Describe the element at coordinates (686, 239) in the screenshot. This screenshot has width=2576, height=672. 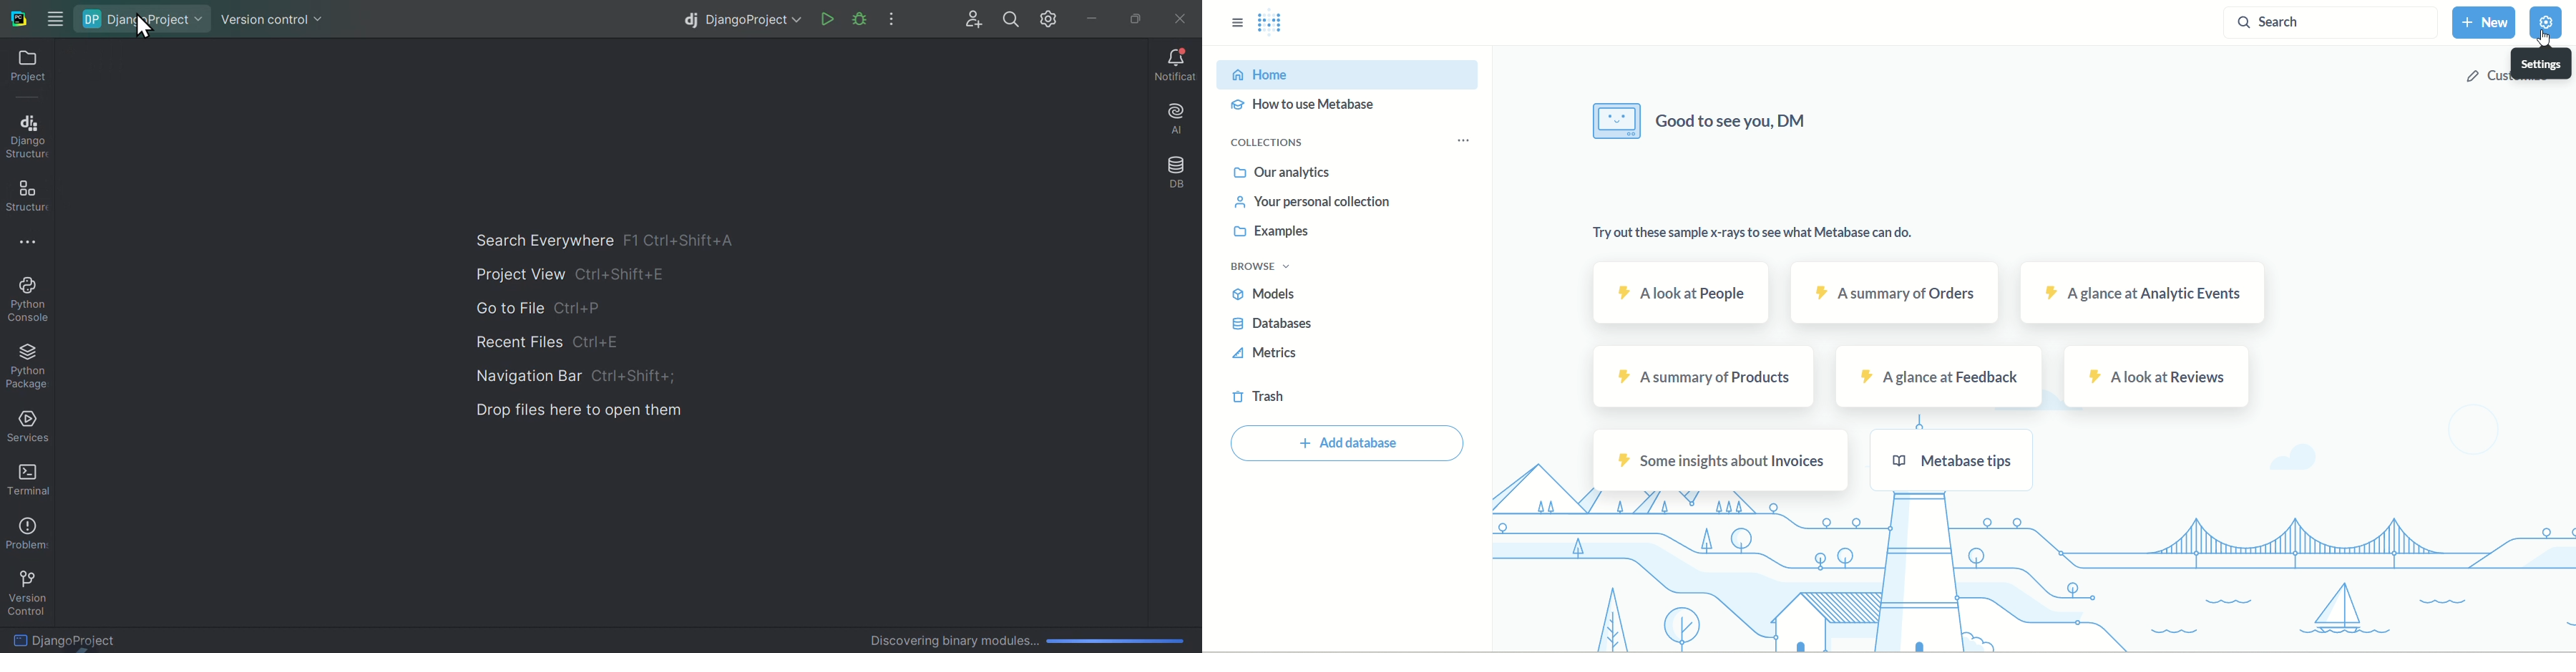
I see `shortcut` at that location.